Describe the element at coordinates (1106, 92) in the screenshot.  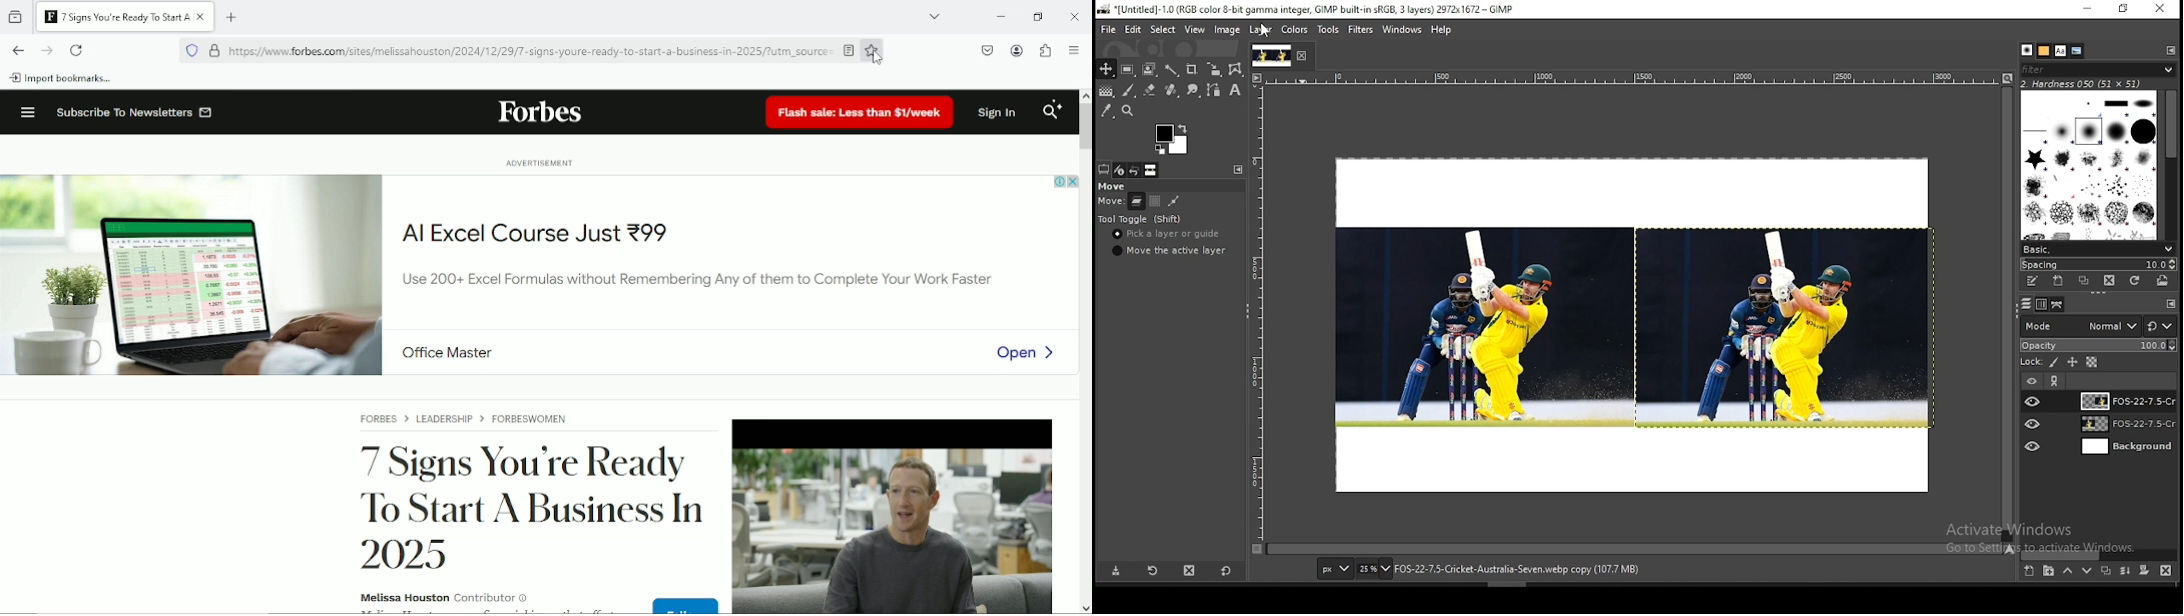
I see `gradient tool` at that location.